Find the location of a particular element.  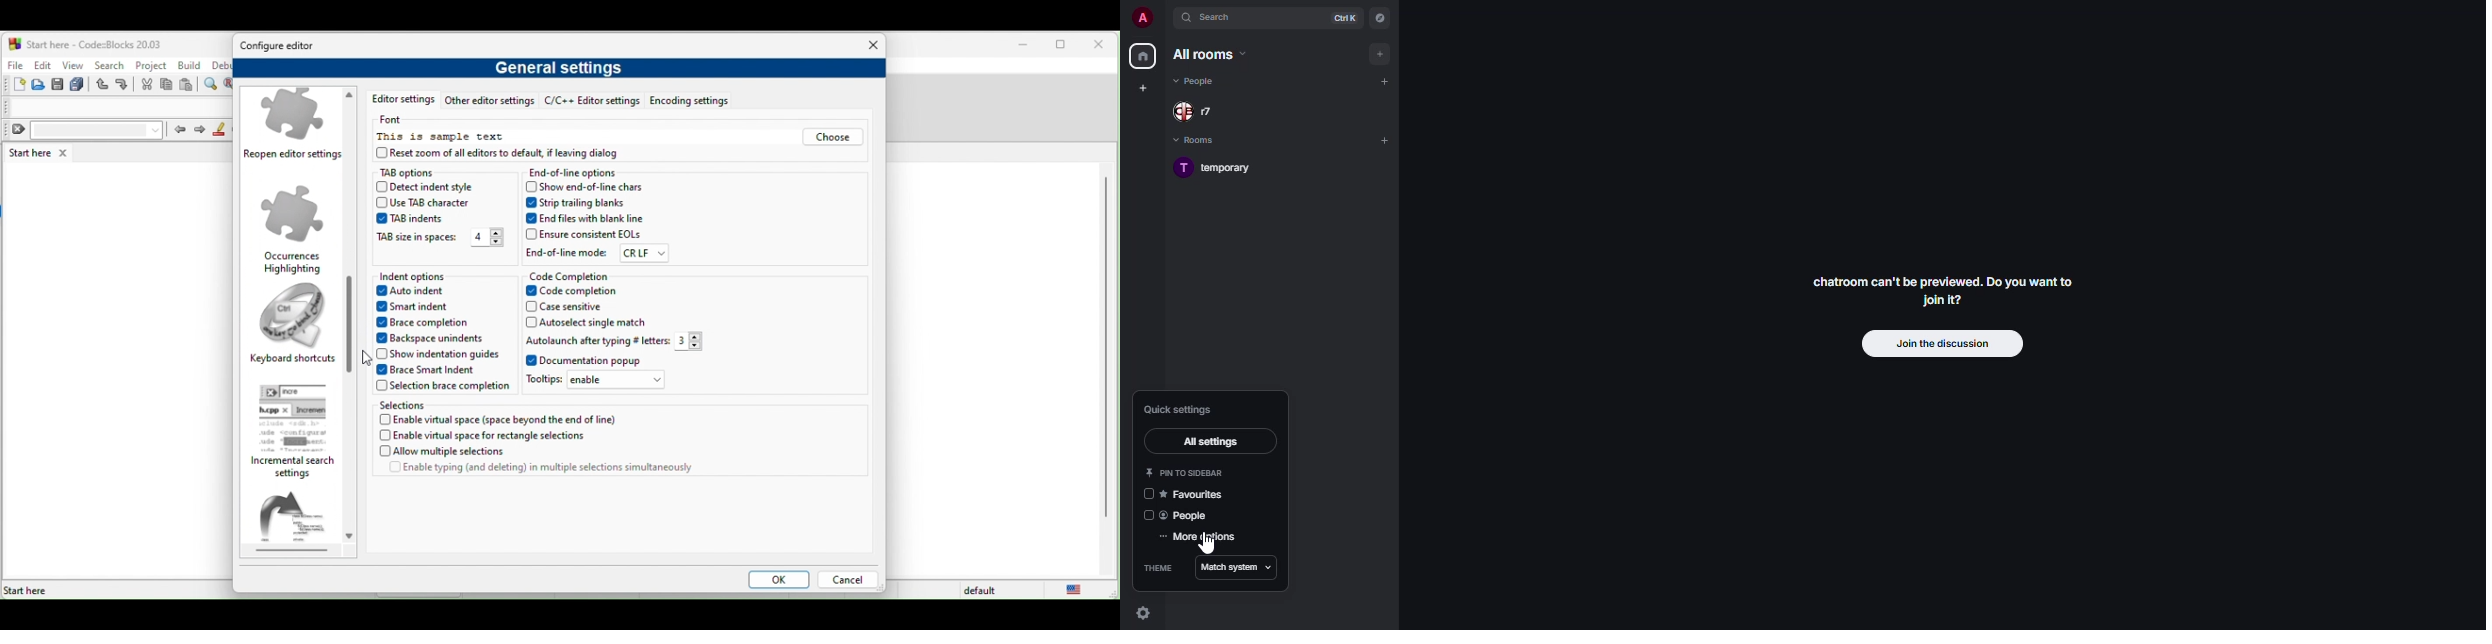

occurrences highlighting is located at coordinates (293, 228).